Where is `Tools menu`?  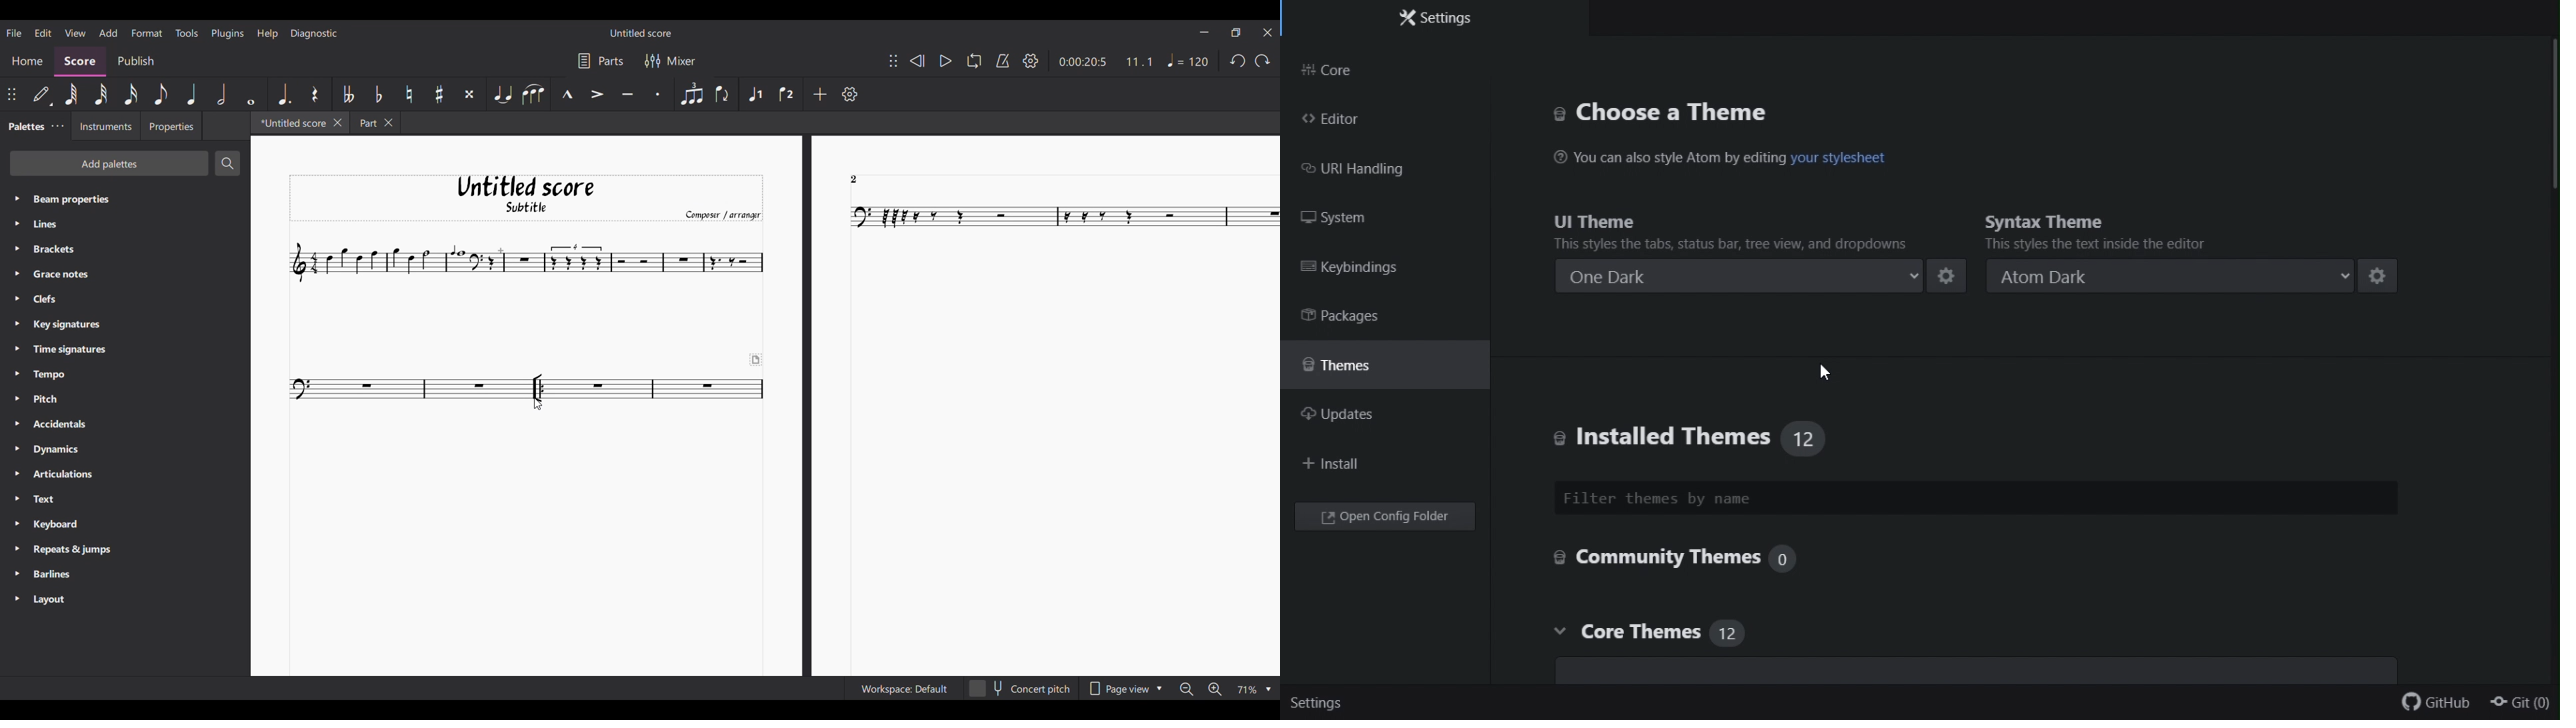
Tools menu is located at coordinates (187, 33).